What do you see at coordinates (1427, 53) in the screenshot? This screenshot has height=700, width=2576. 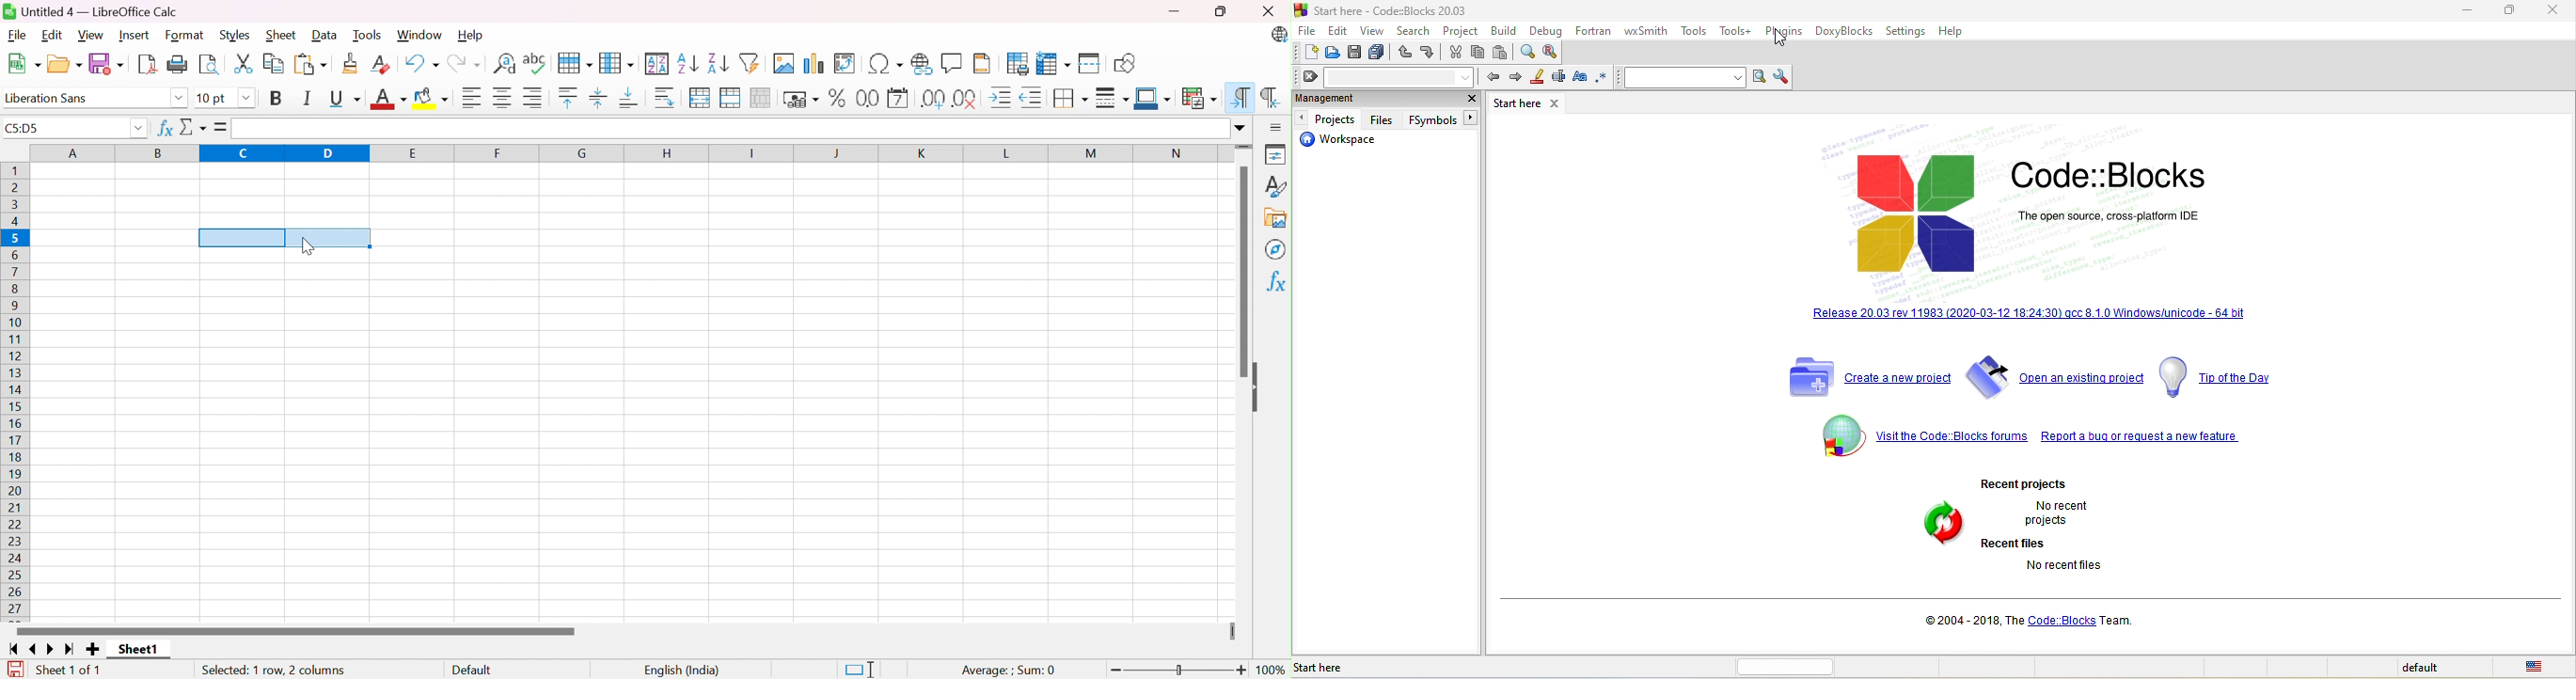 I see `redo` at bounding box center [1427, 53].